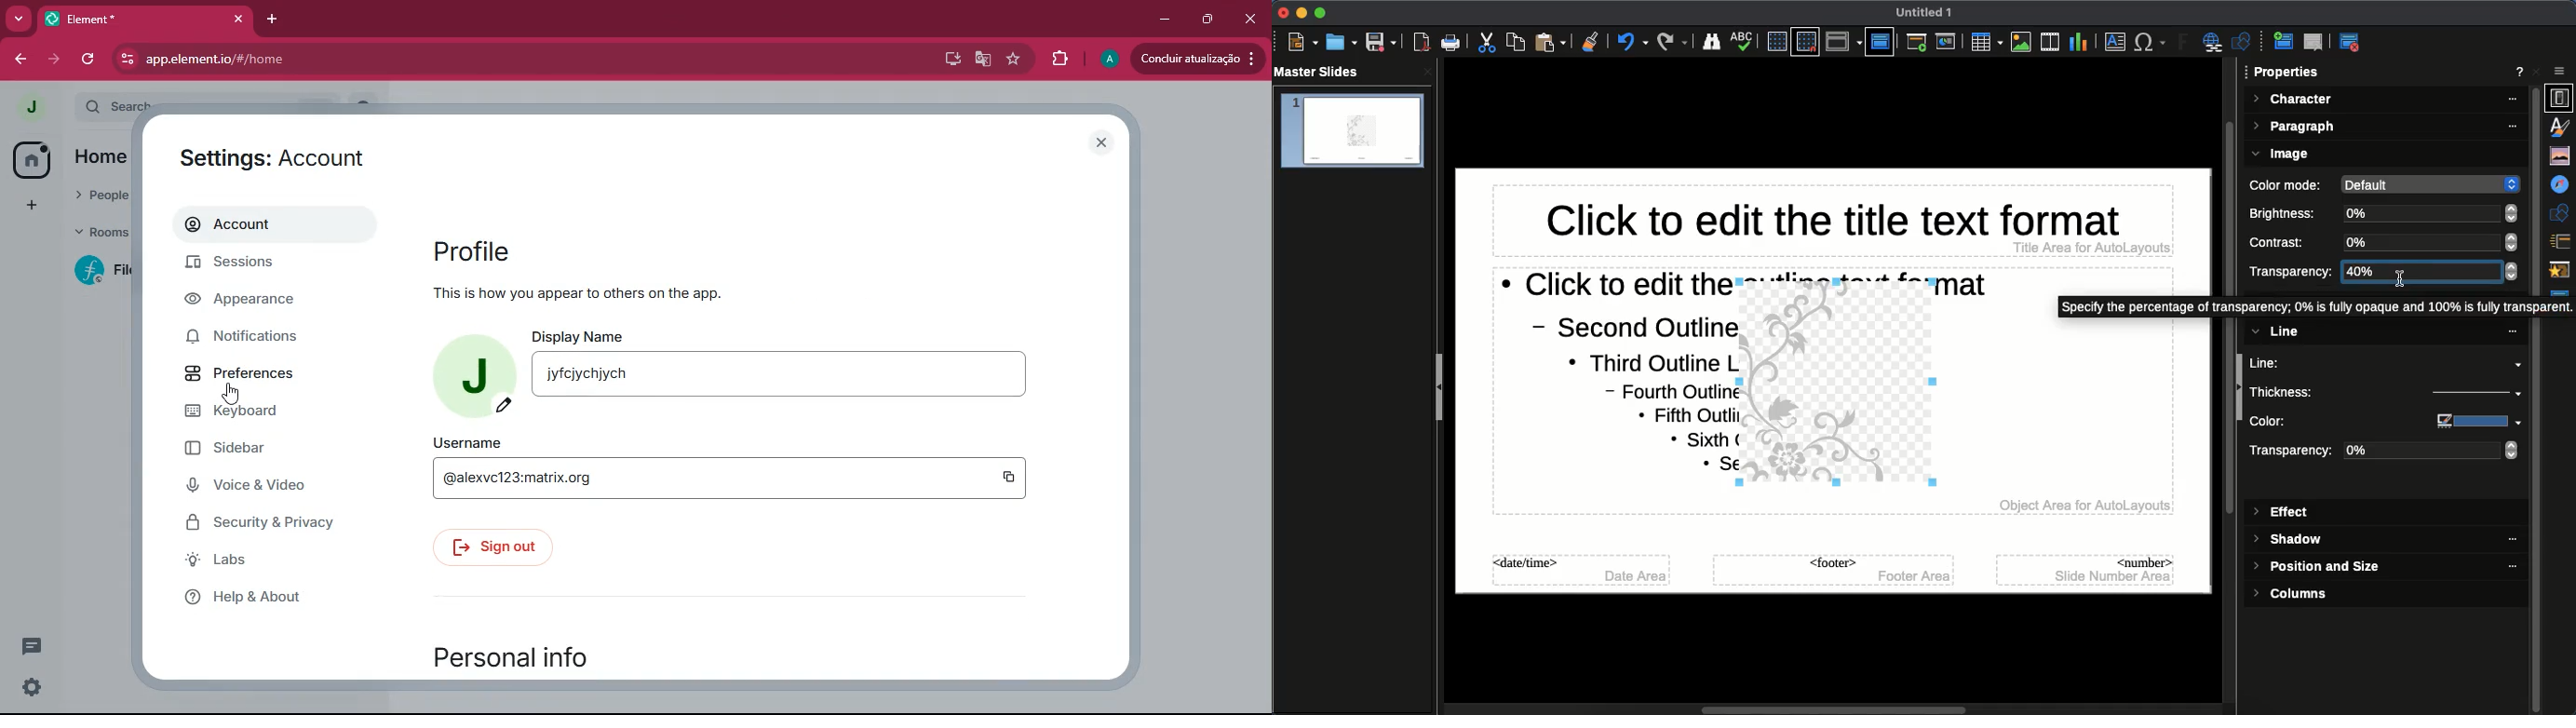 The image size is (2576, 728). Describe the element at coordinates (492, 547) in the screenshot. I see `sign out` at that location.